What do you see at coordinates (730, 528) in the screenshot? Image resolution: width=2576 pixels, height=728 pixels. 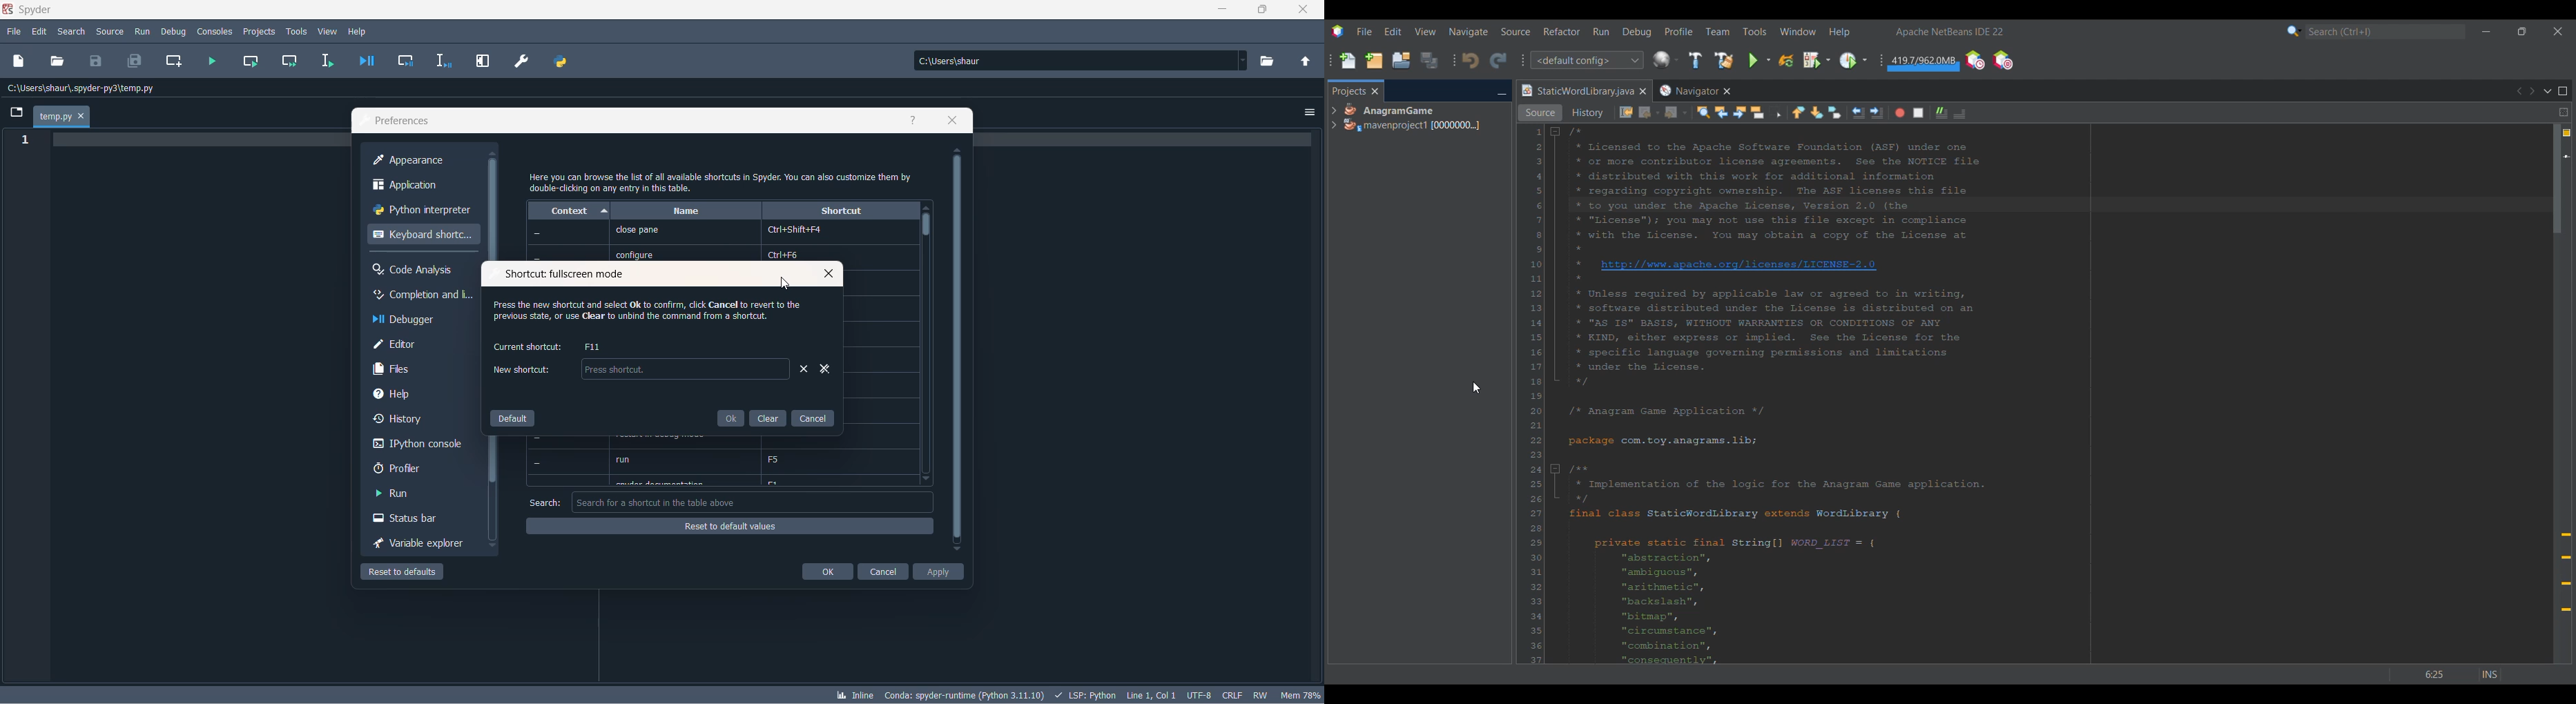 I see `reset to default values` at bounding box center [730, 528].